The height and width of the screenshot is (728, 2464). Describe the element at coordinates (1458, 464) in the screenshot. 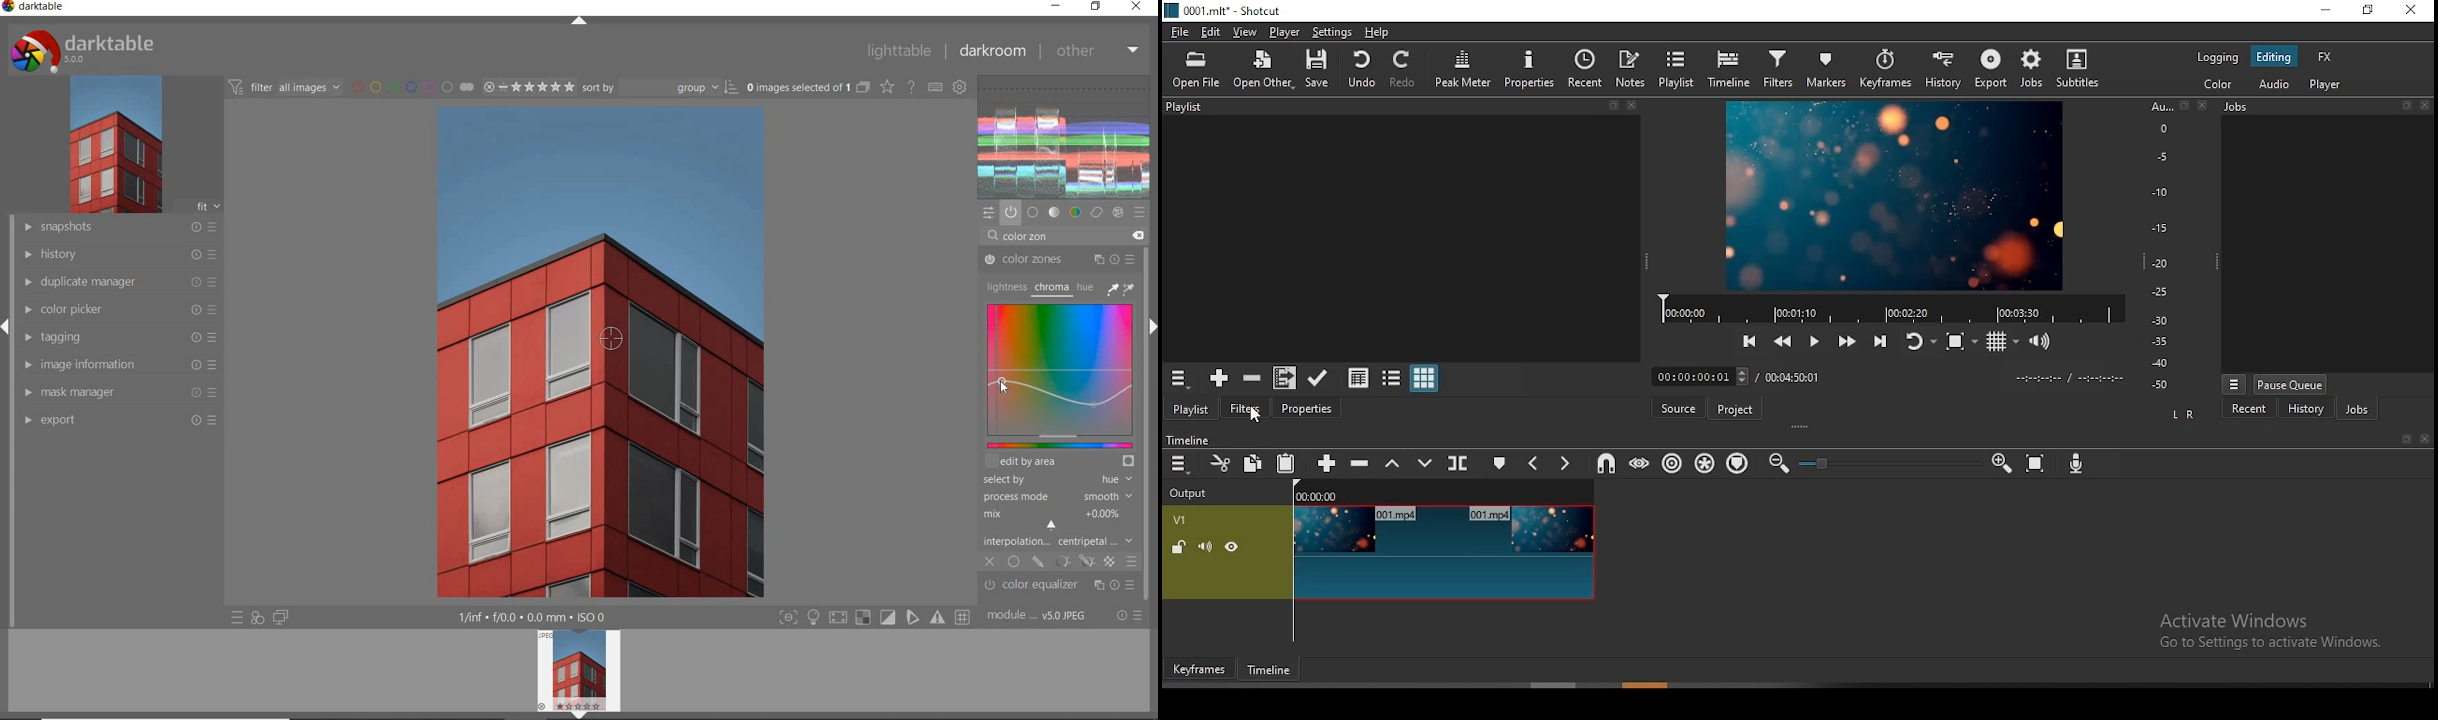

I see `split at playhead` at that location.